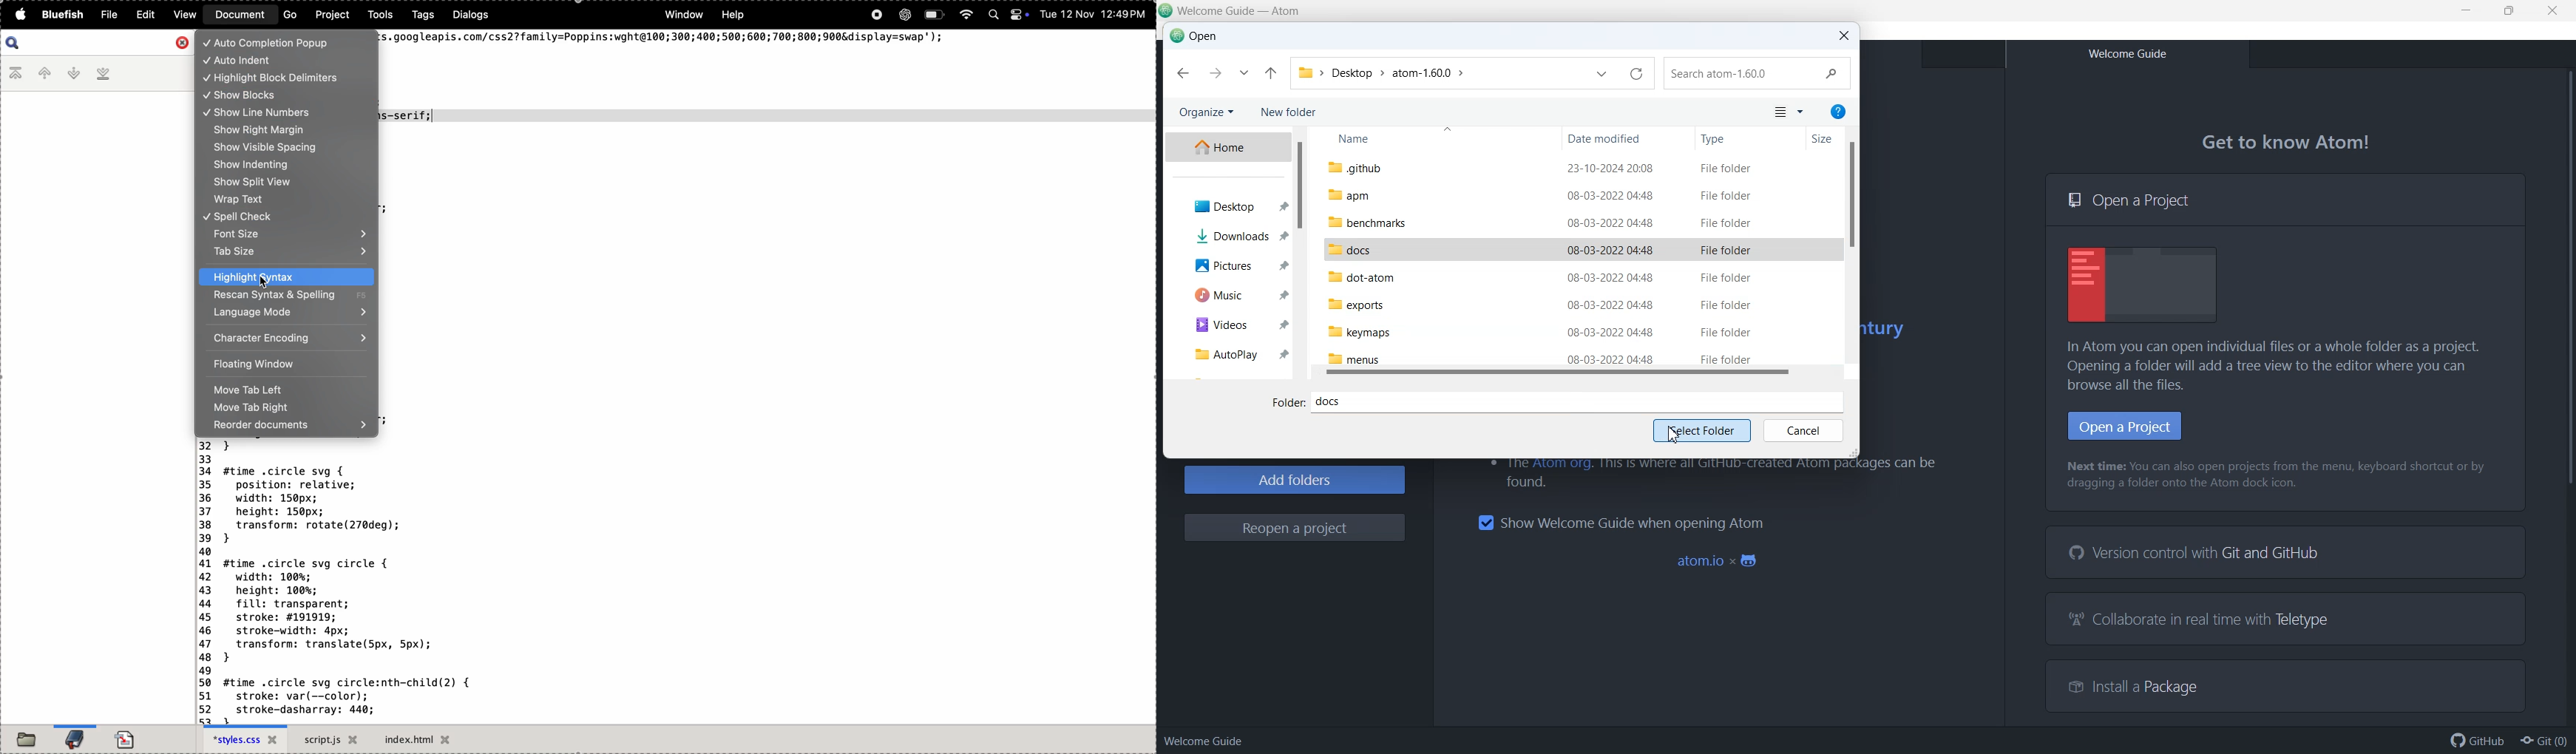 The image size is (2576, 756). Describe the element at coordinates (1299, 253) in the screenshot. I see `Vertical Scroll bar` at that location.